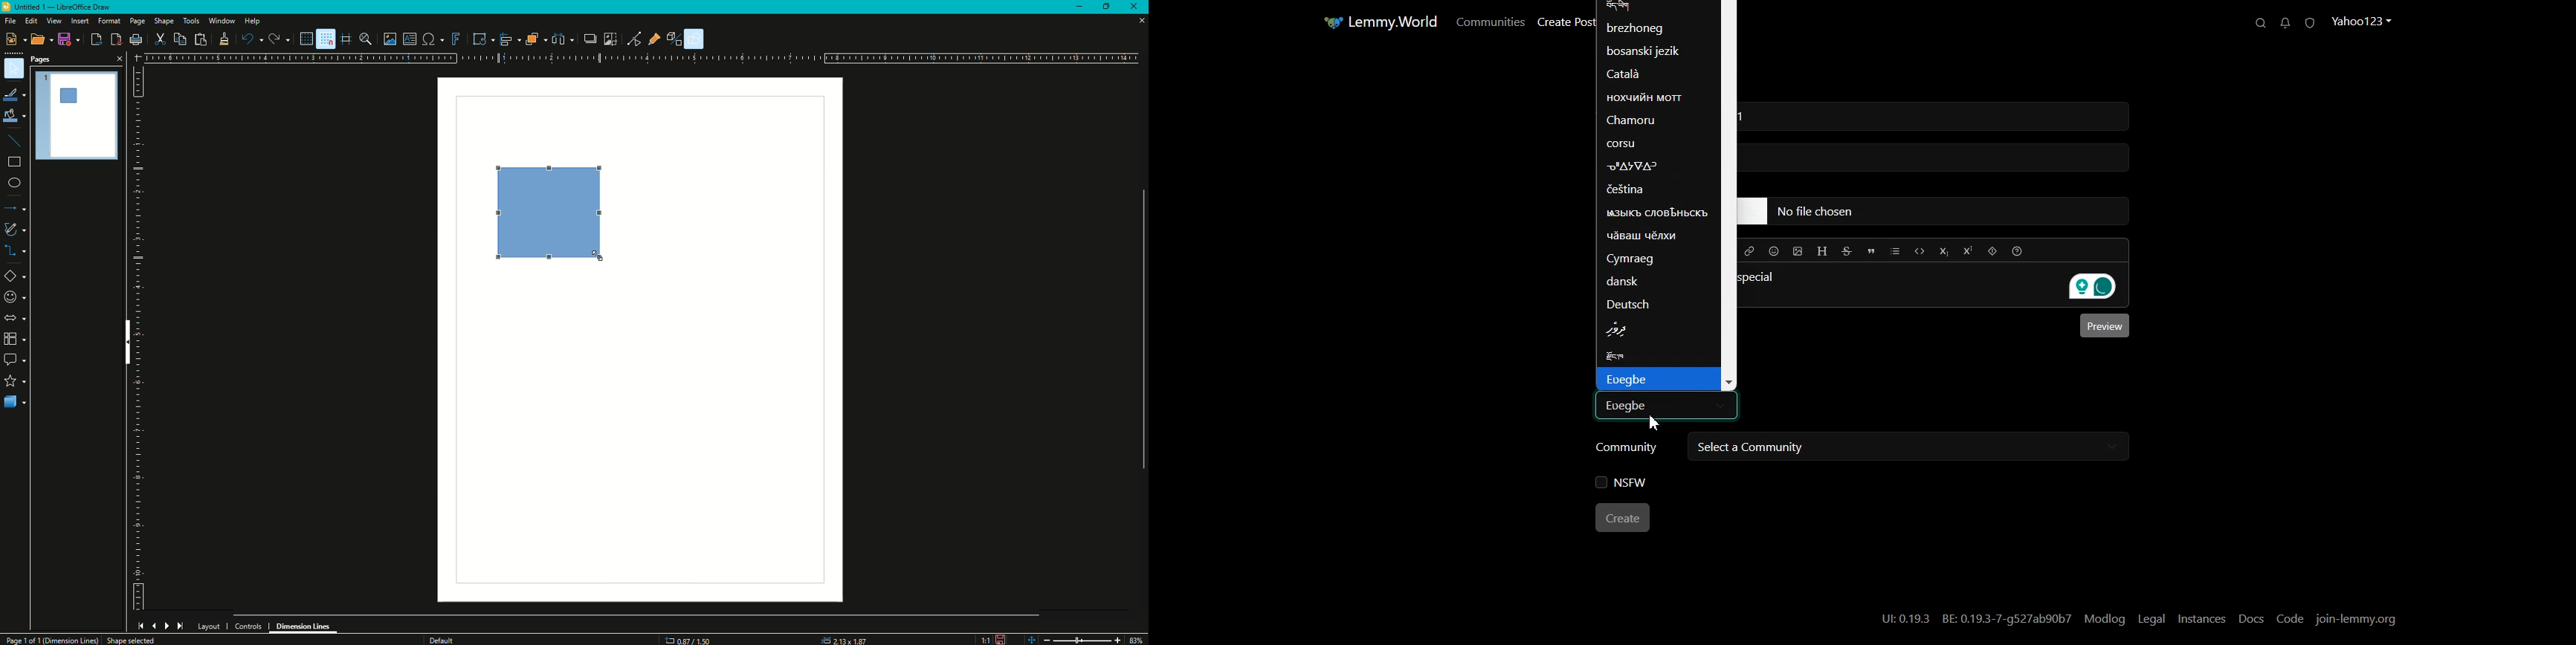 This screenshot has width=2576, height=672. What do you see at coordinates (13, 165) in the screenshot?
I see `Rectangle` at bounding box center [13, 165].